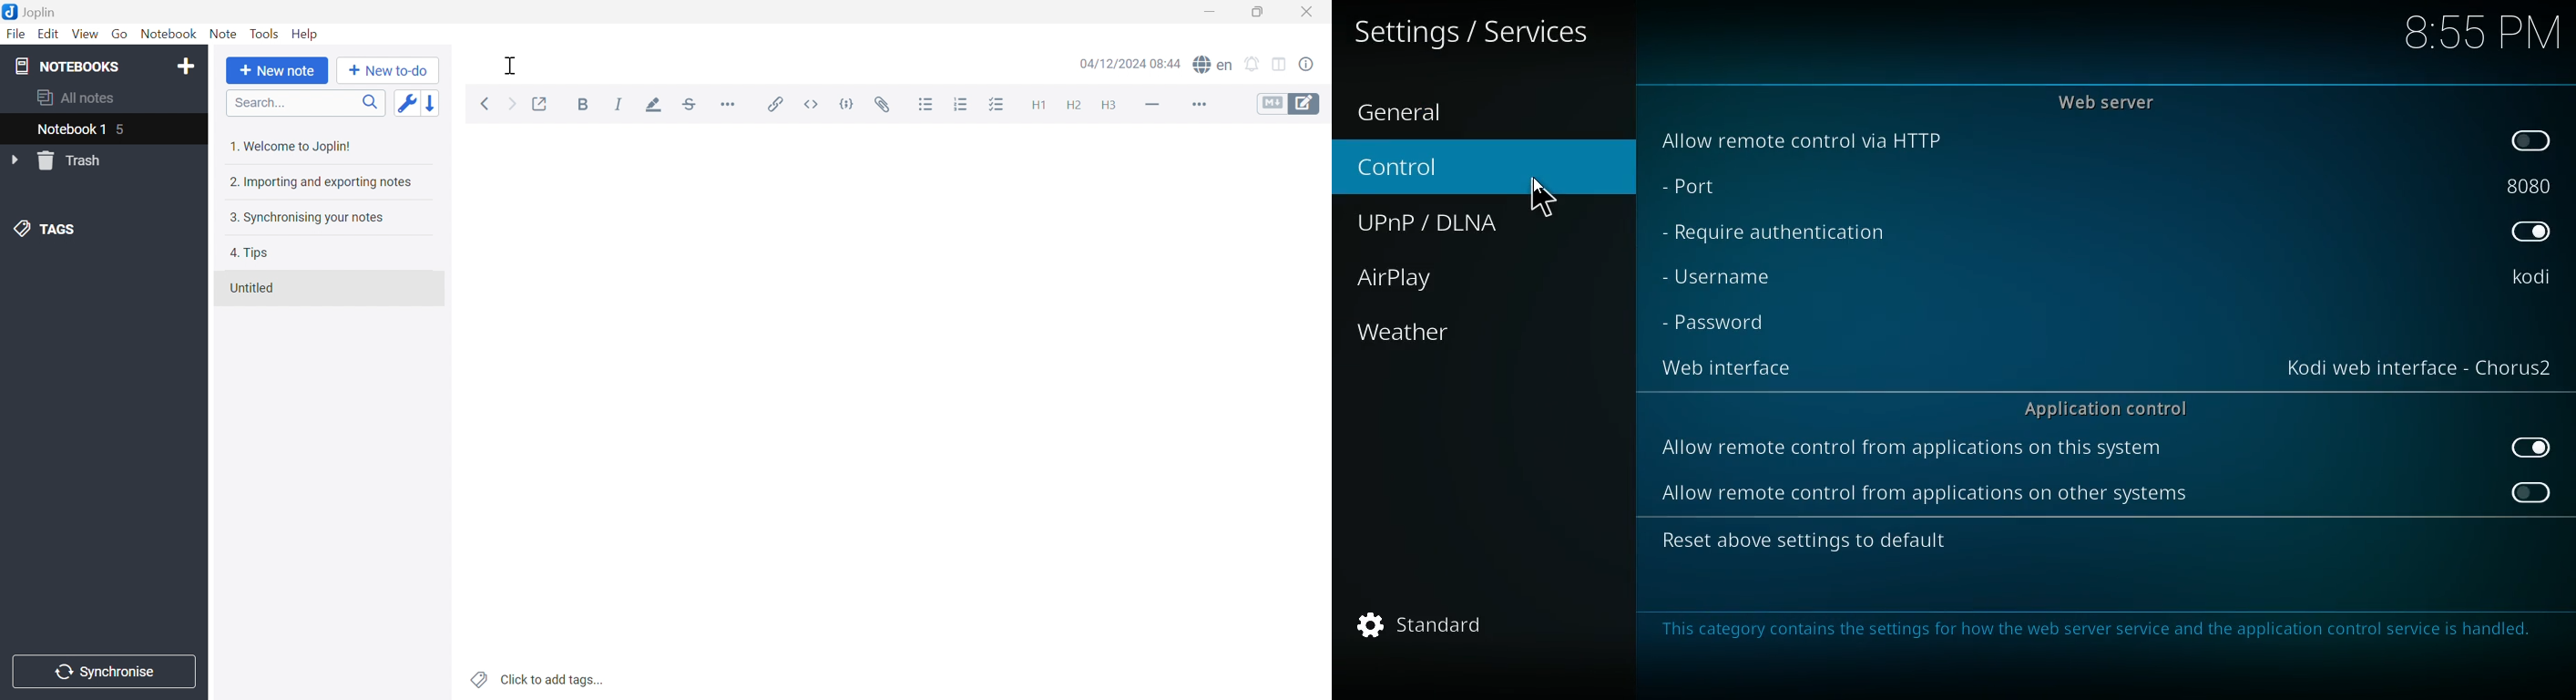  What do you see at coordinates (224, 34) in the screenshot?
I see `Note` at bounding box center [224, 34].